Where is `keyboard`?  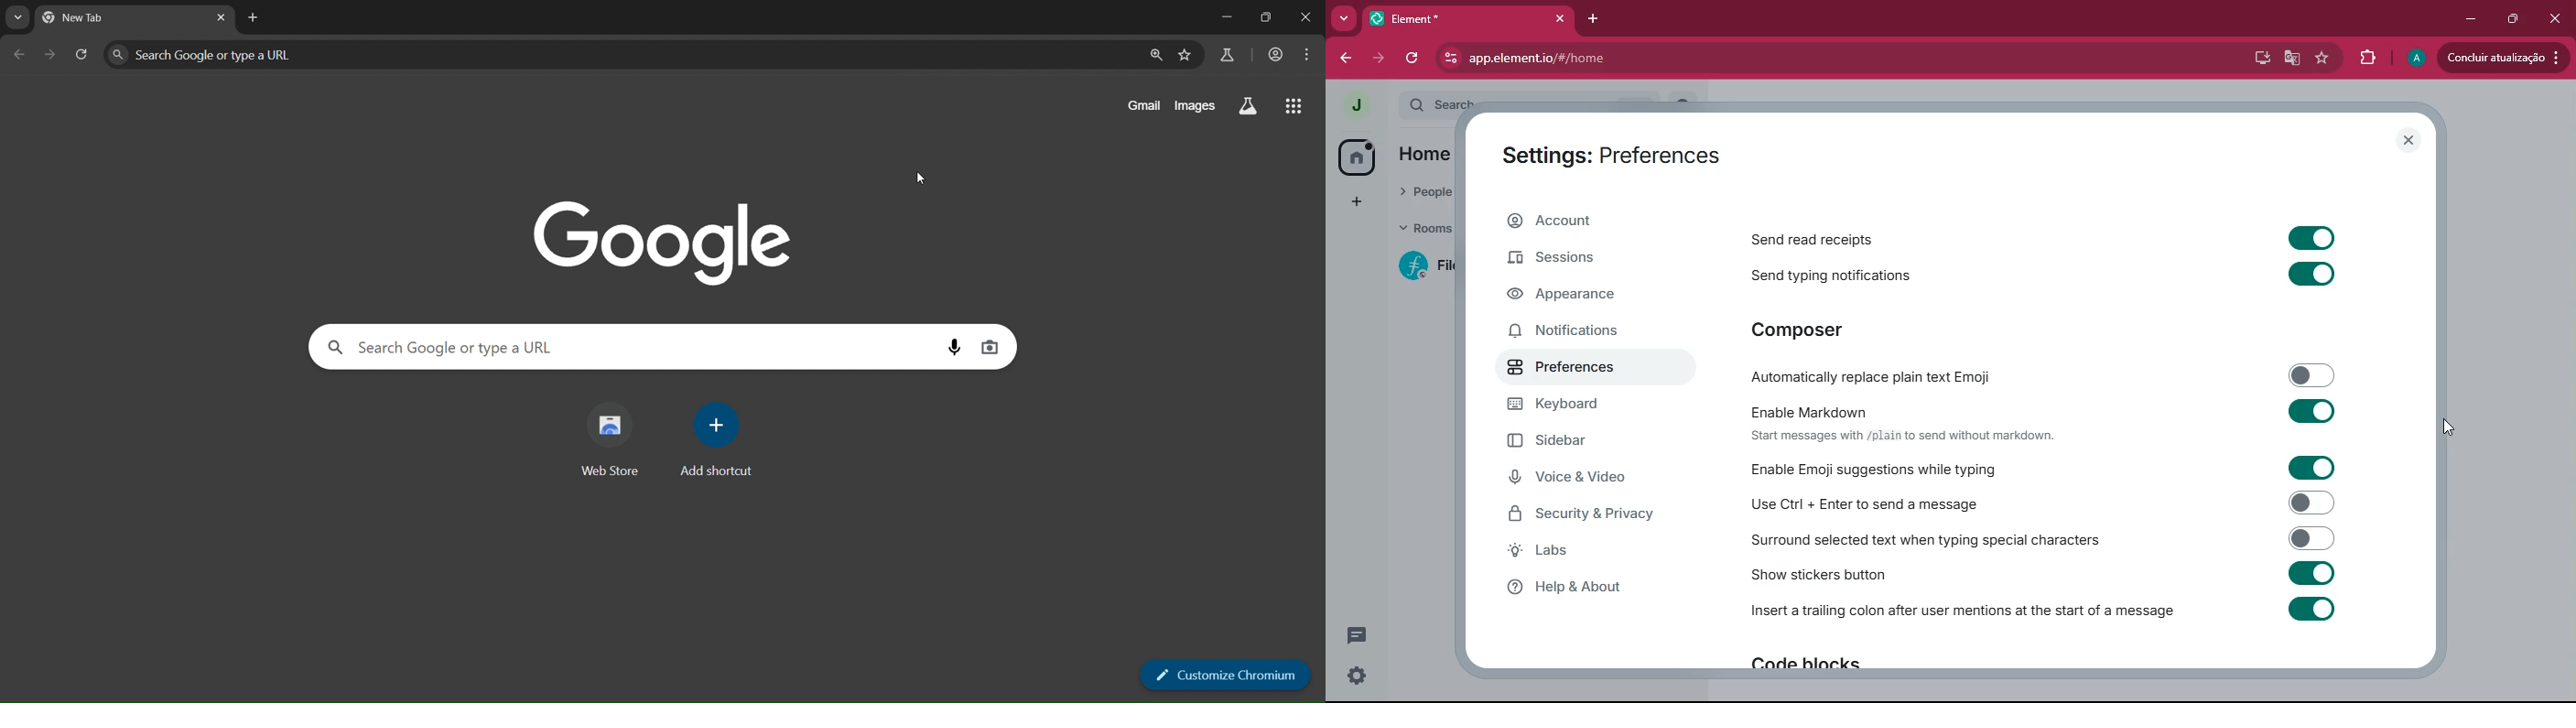
keyboard is located at coordinates (1575, 406).